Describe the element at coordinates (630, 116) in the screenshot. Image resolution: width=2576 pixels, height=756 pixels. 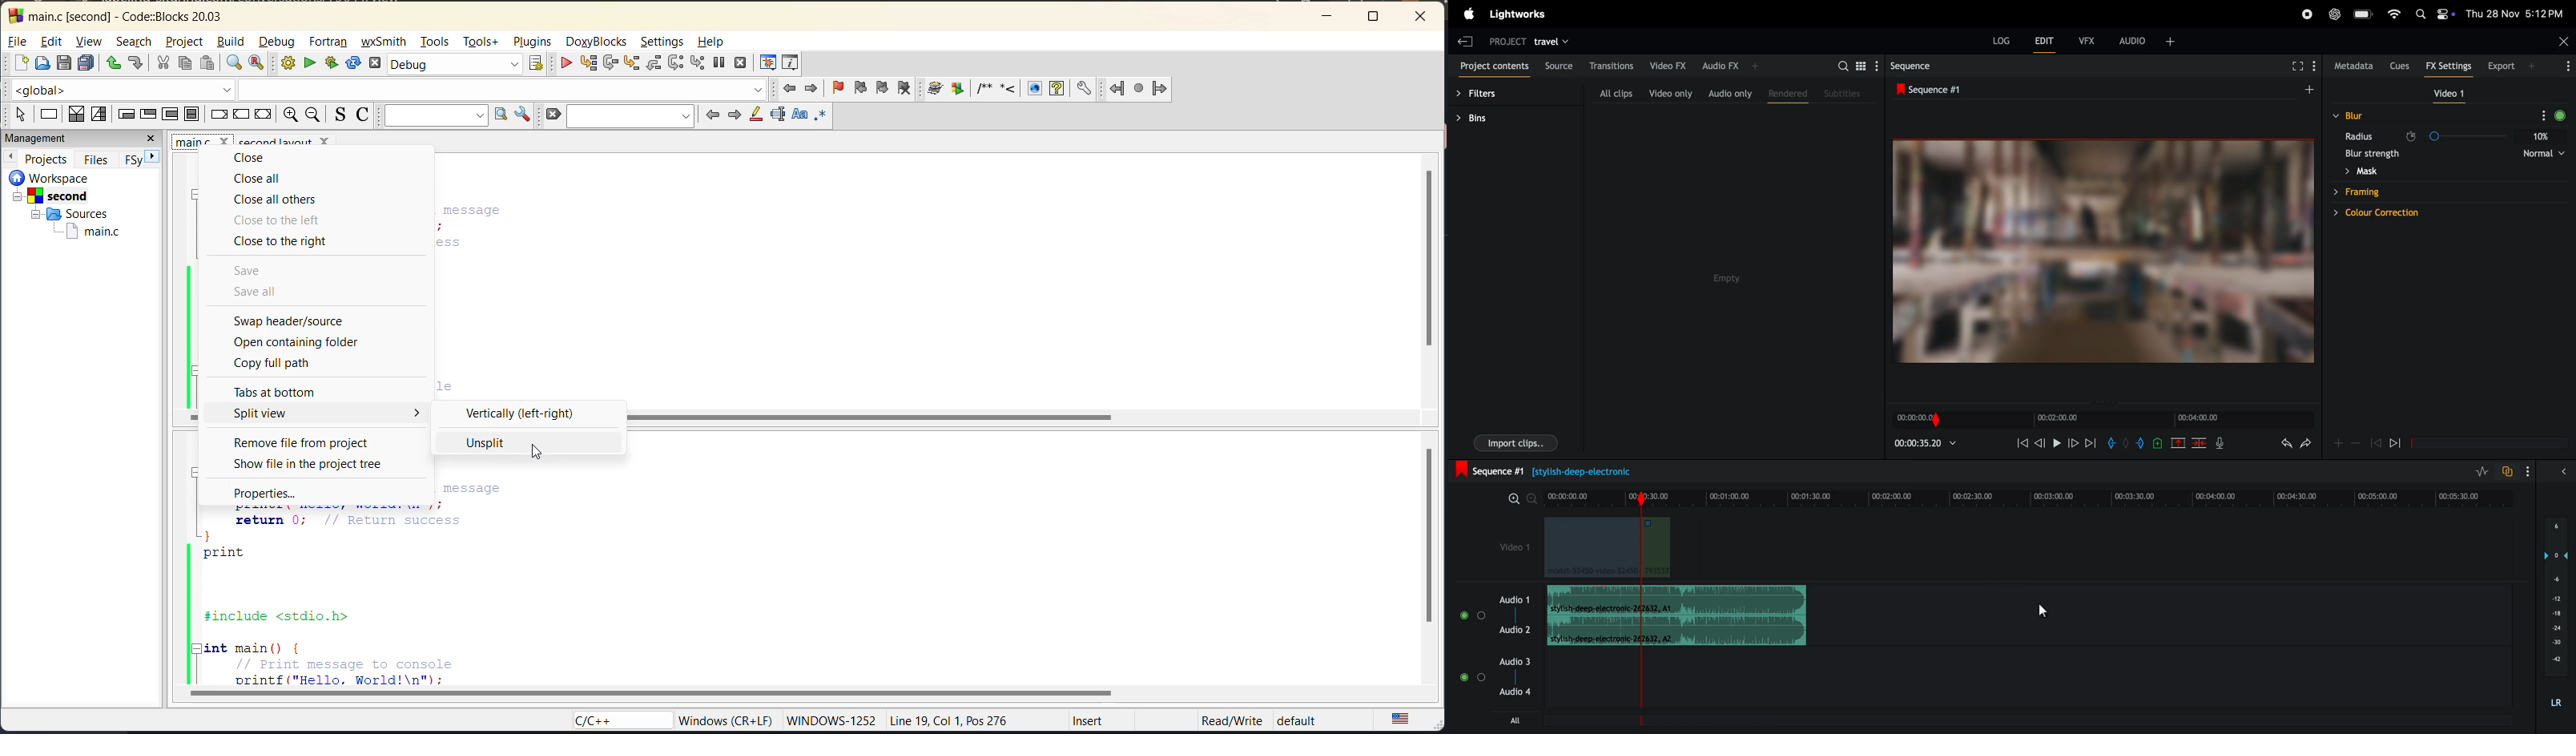
I see `search` at that location.